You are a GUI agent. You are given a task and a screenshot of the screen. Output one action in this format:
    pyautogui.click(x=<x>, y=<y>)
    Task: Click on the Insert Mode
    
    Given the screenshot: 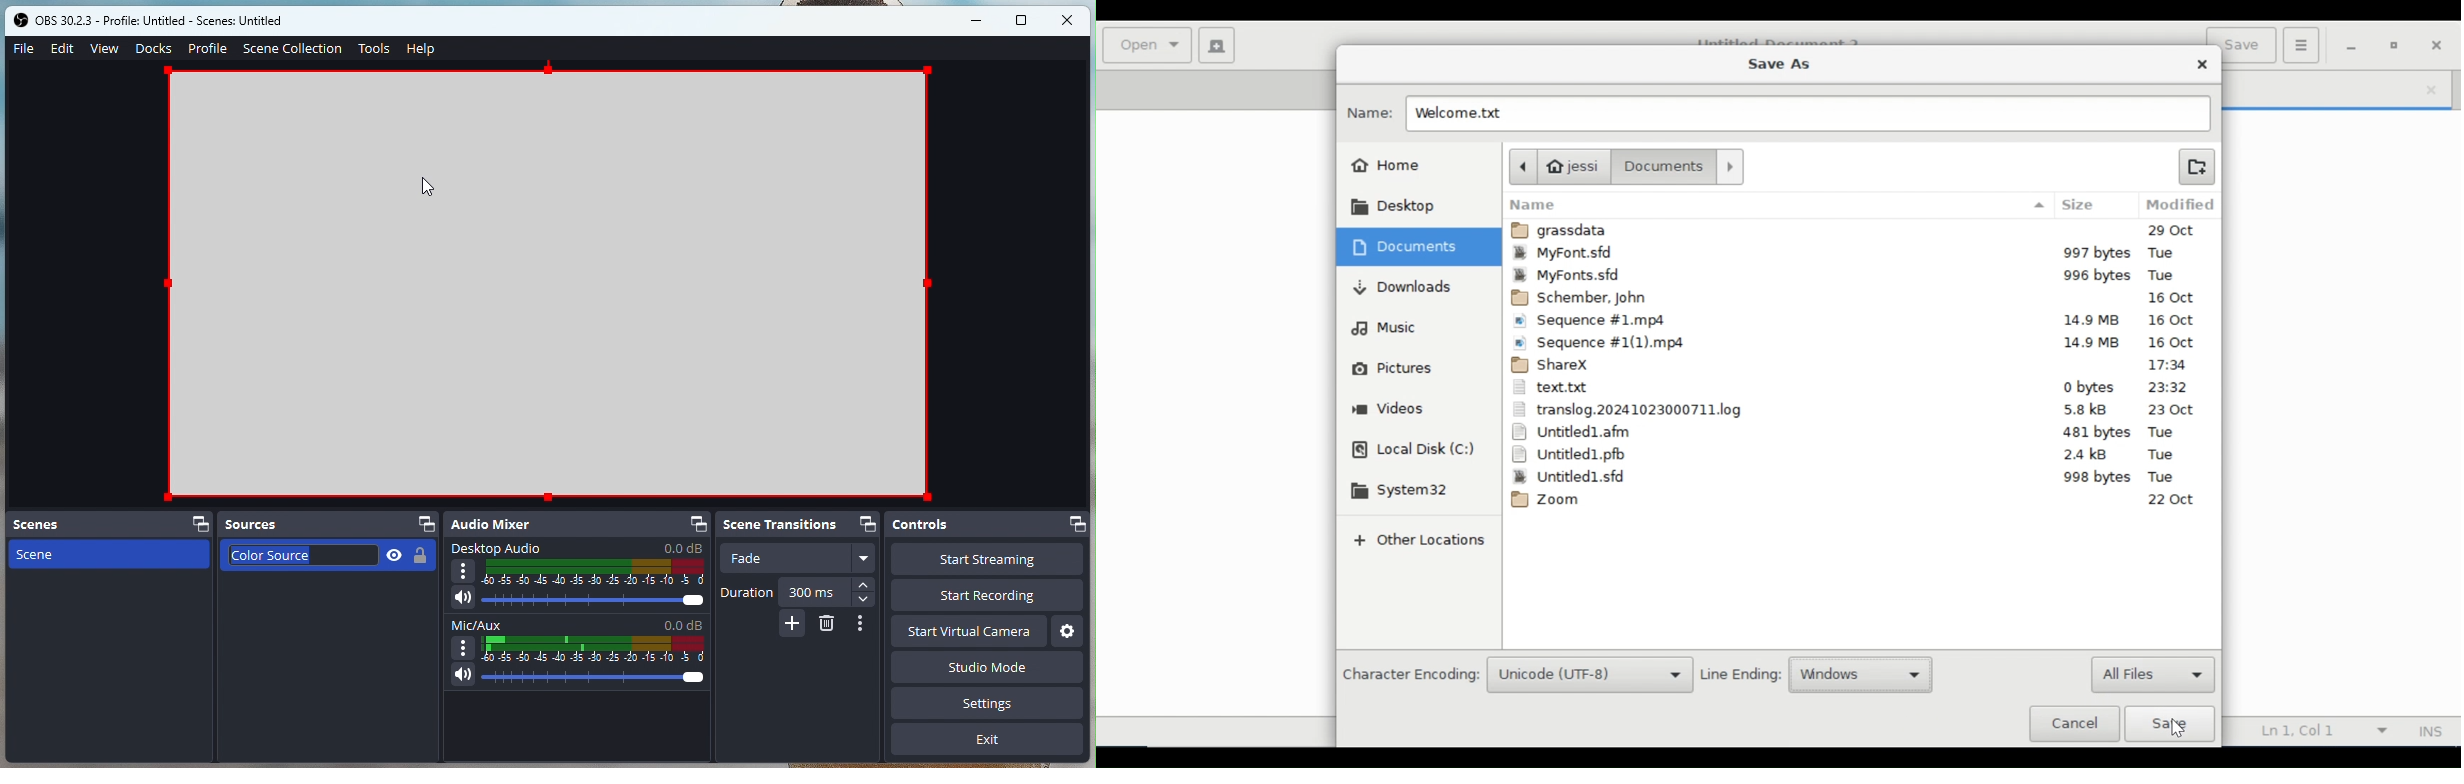 What is the action you would take?
    pyautogui.click(x=2430, y=731)
    